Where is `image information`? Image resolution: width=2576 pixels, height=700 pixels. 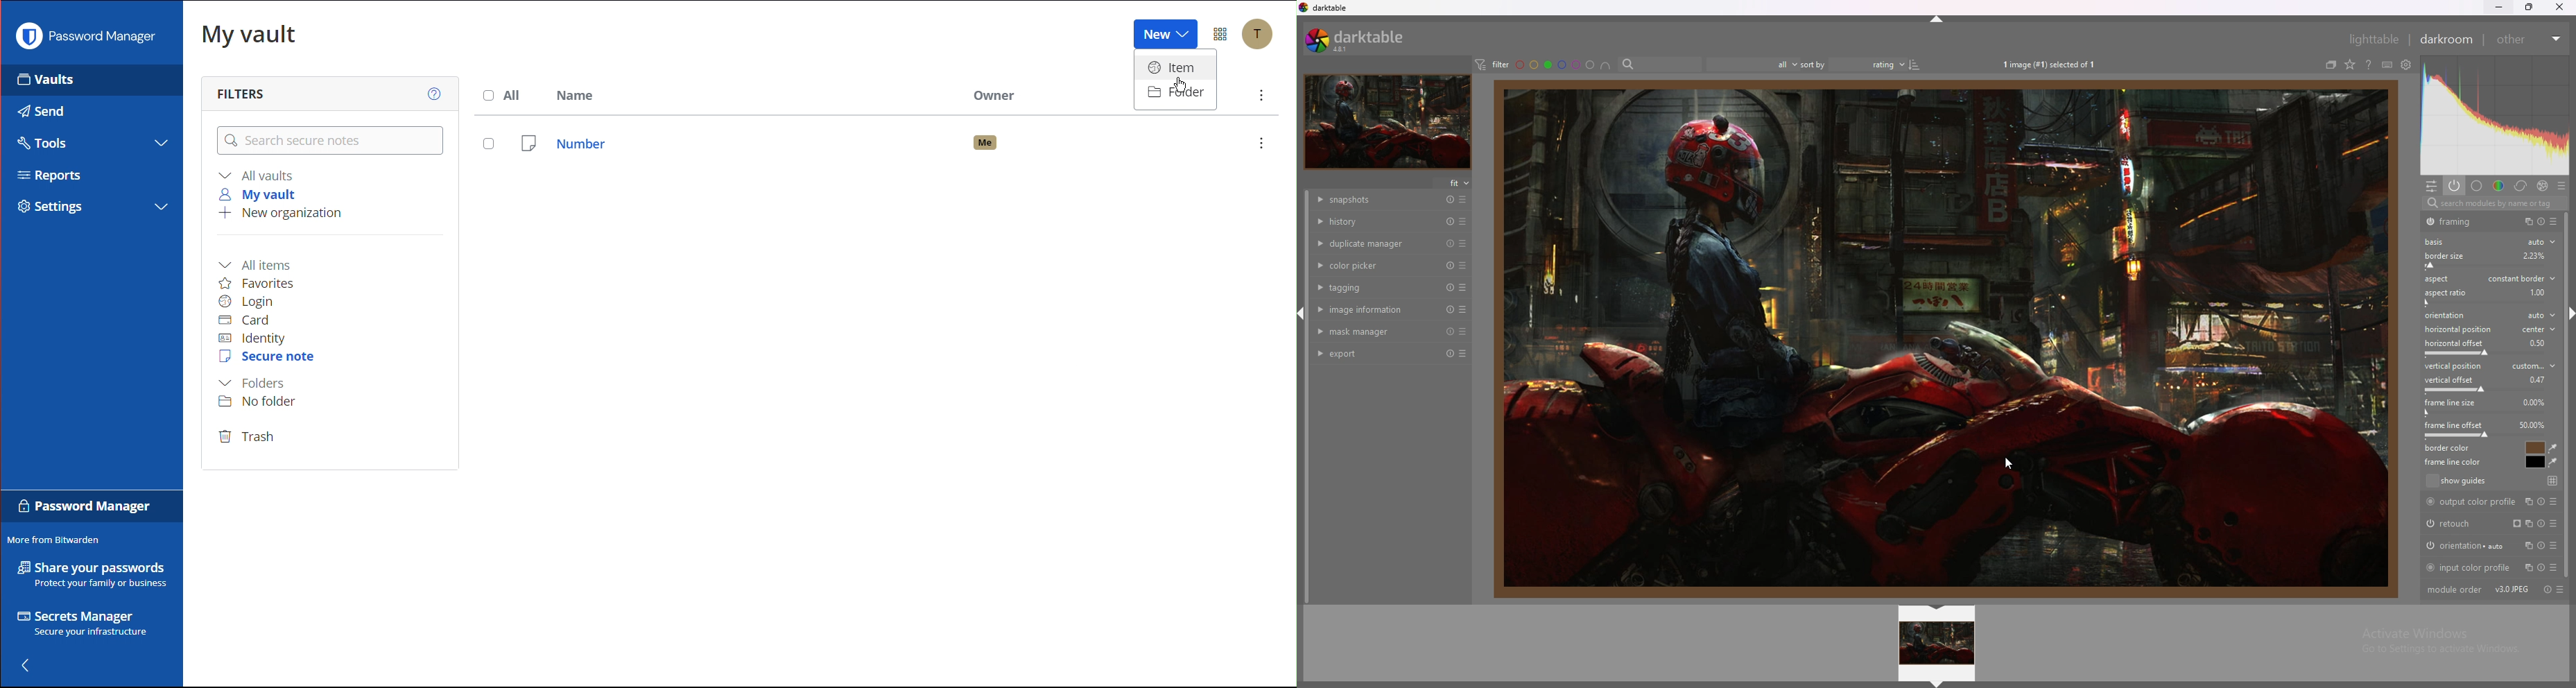
image information is located at coordinates (1376, 309).